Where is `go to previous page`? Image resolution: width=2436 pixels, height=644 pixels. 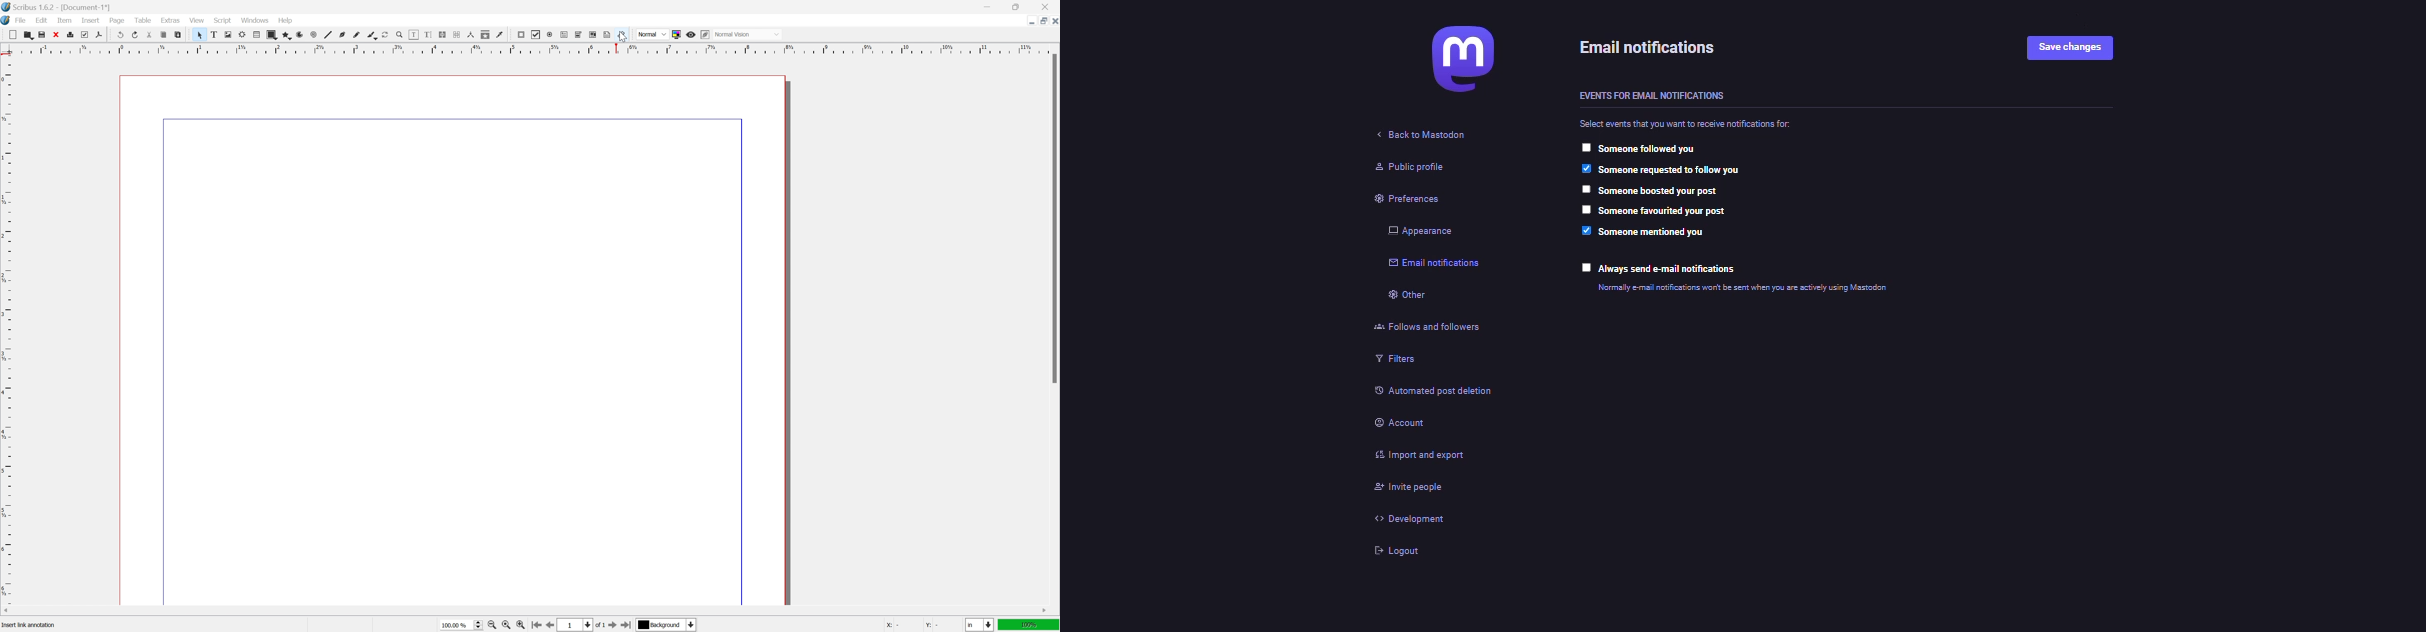 go to previous page is located at coordinates (548, 625).